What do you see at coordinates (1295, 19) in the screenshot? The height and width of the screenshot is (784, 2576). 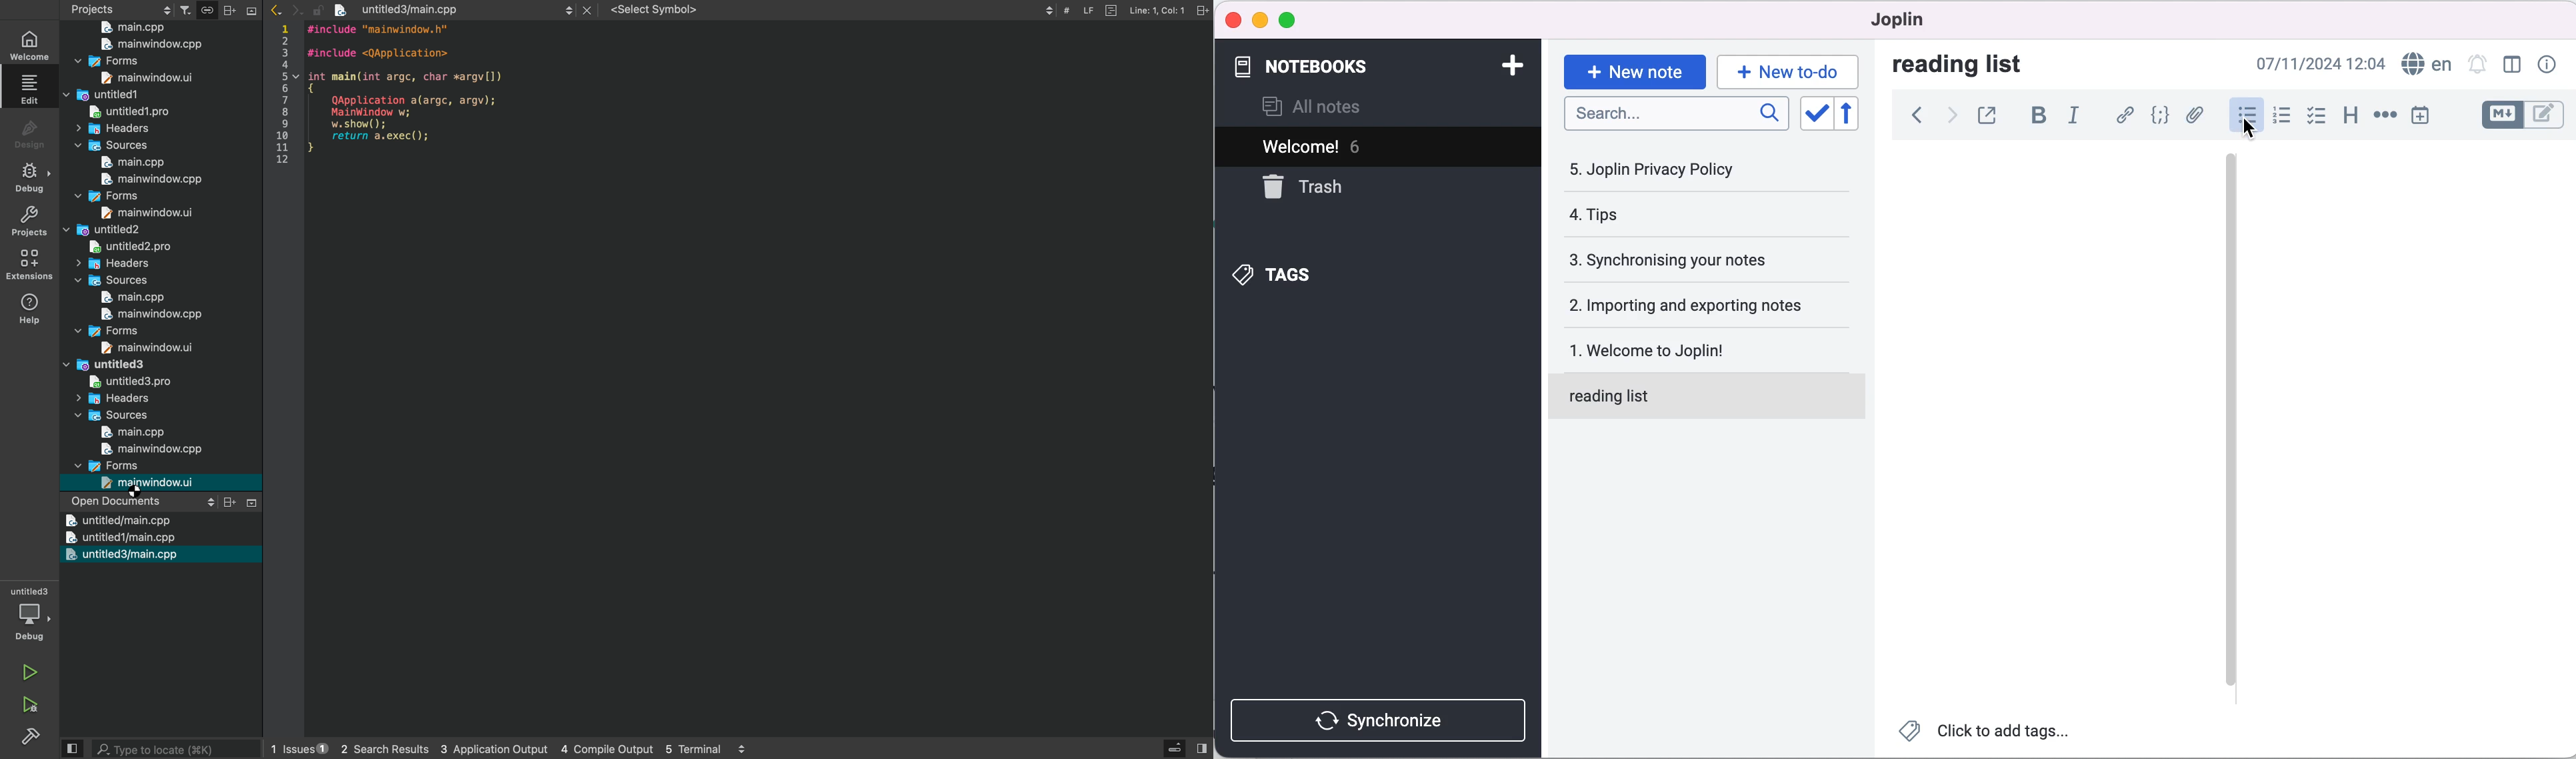 I see `maximize` at bounding box center [1295, 19].